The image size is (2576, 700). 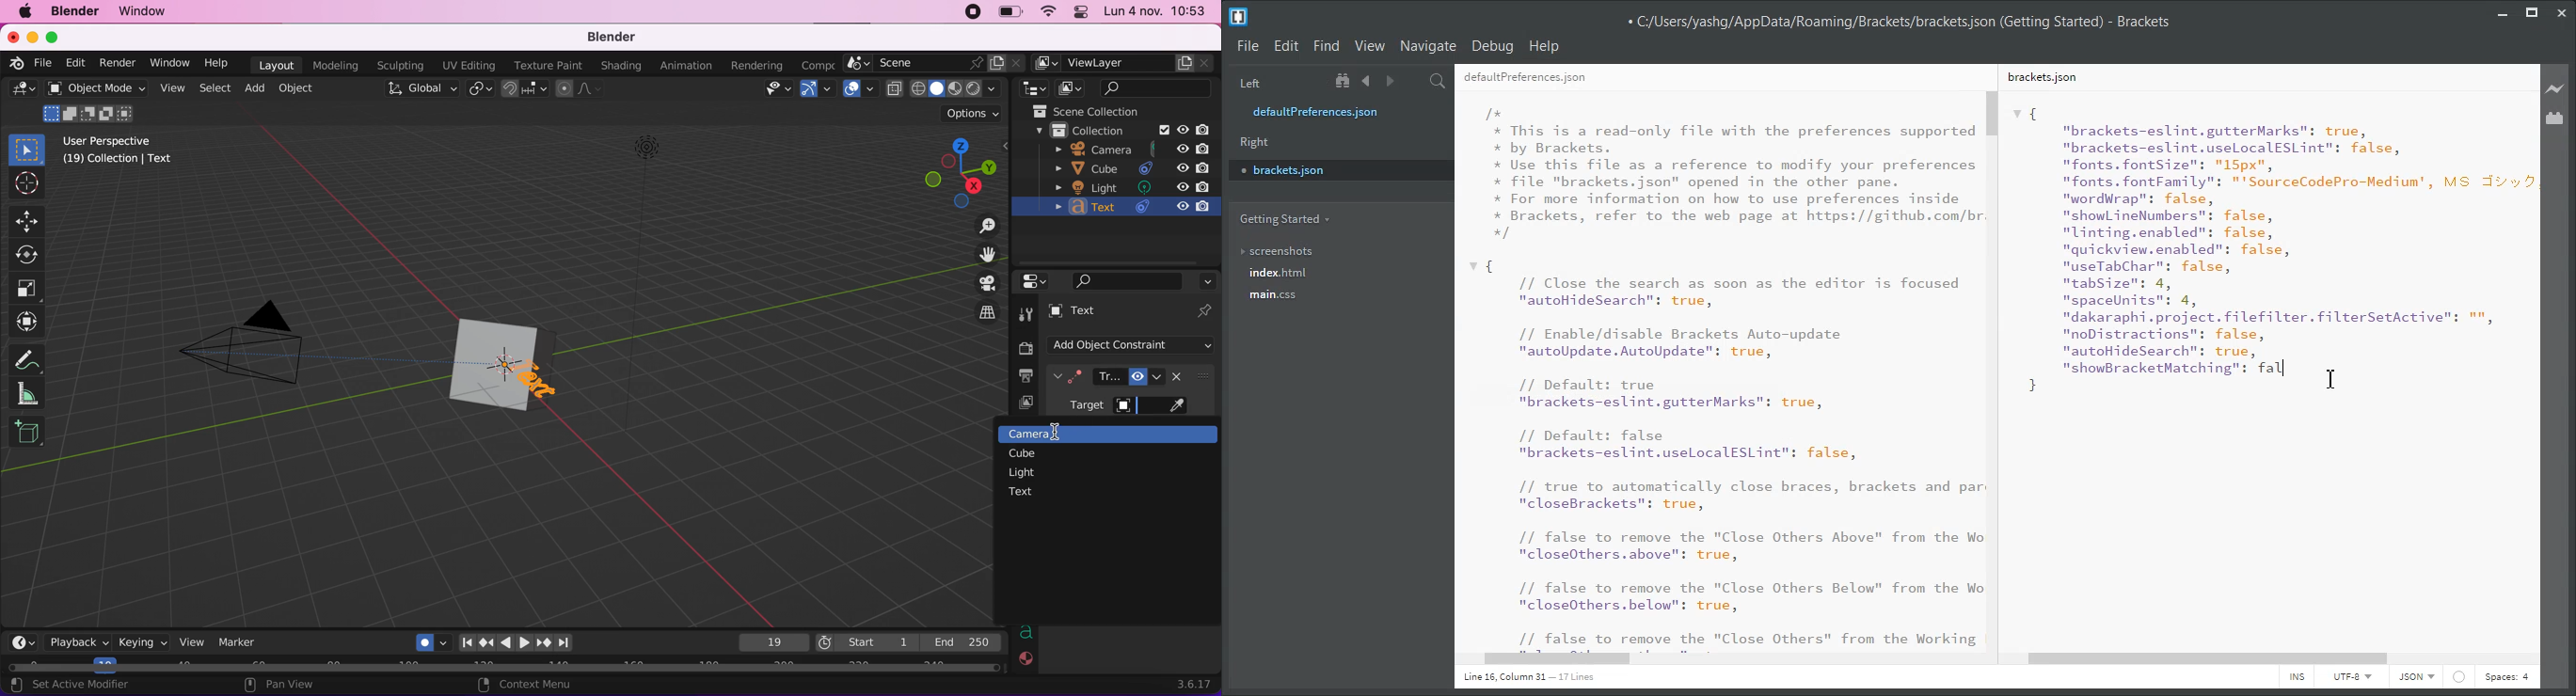 What do you see at coordinates (1526, 678) in the screenshot?
I see `Line 1, Column 1 - 17 Lines` at bounding box center [1526, 678].